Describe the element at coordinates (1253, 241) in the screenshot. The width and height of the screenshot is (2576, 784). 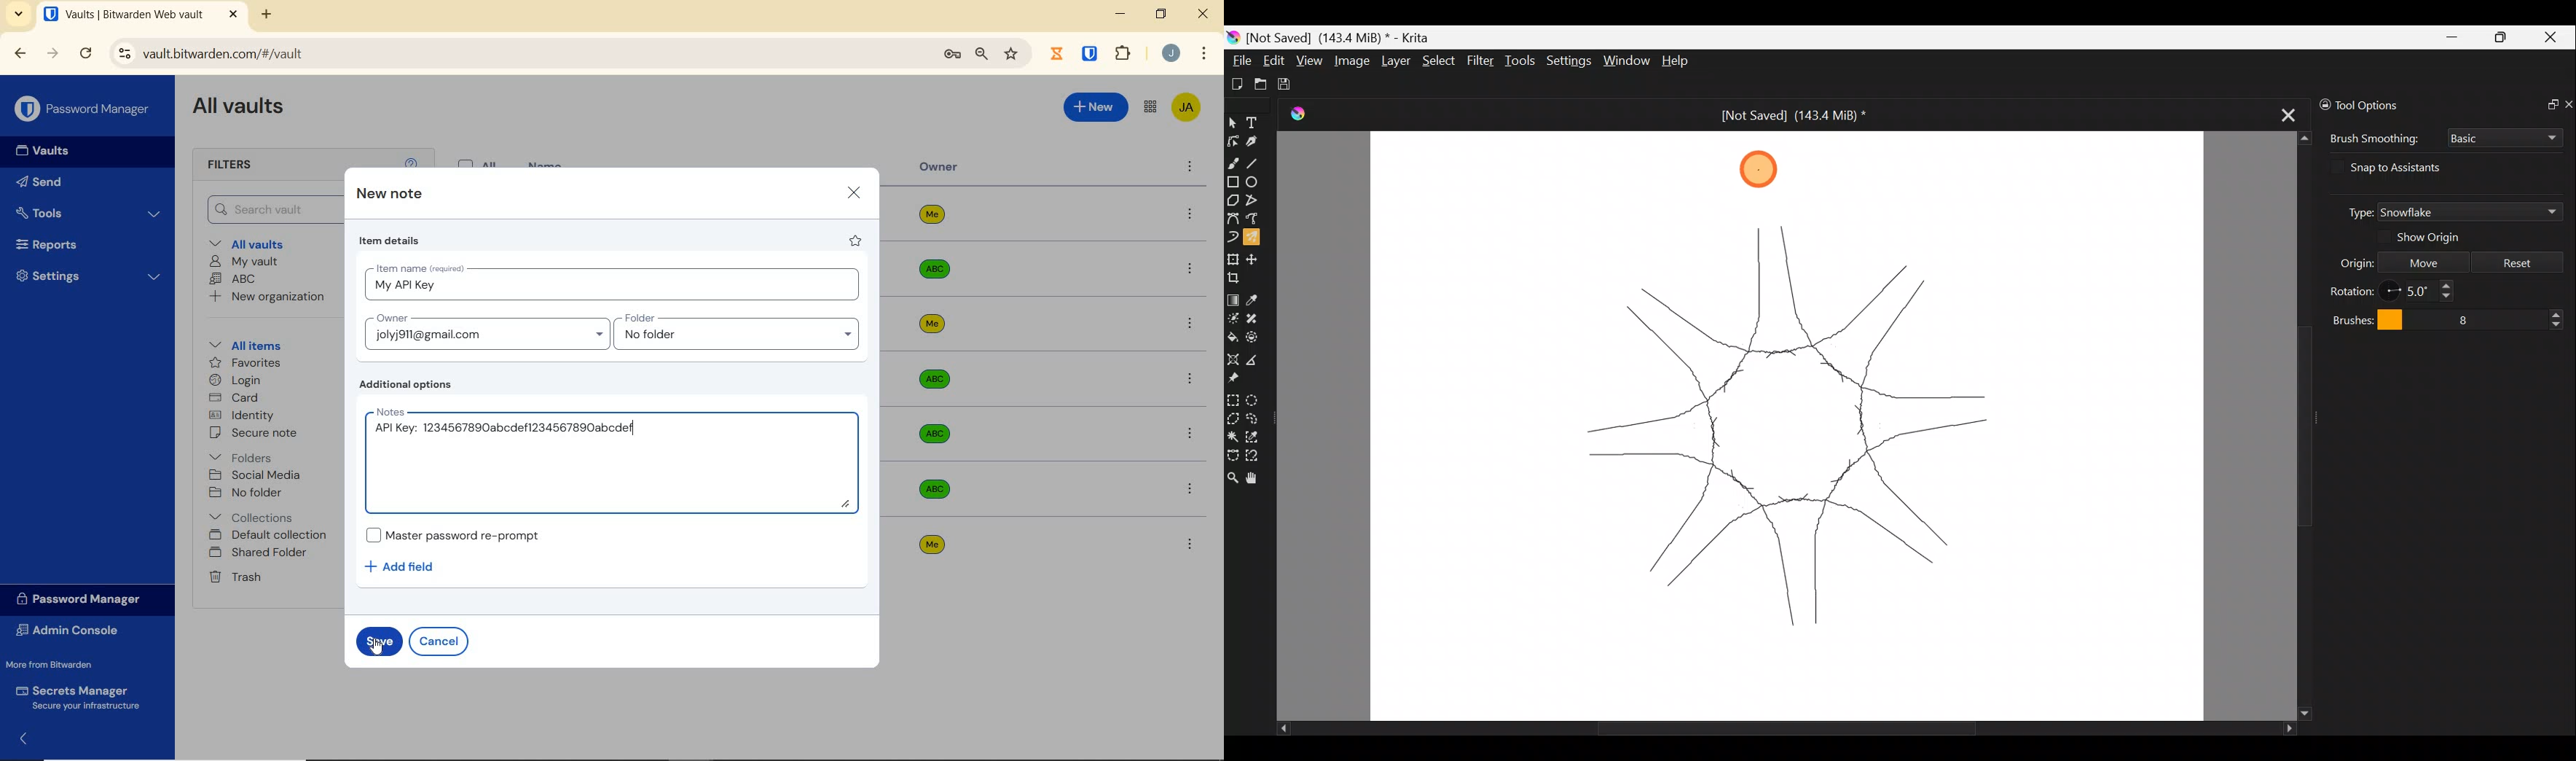
I see `Multibrush tool` at that location.